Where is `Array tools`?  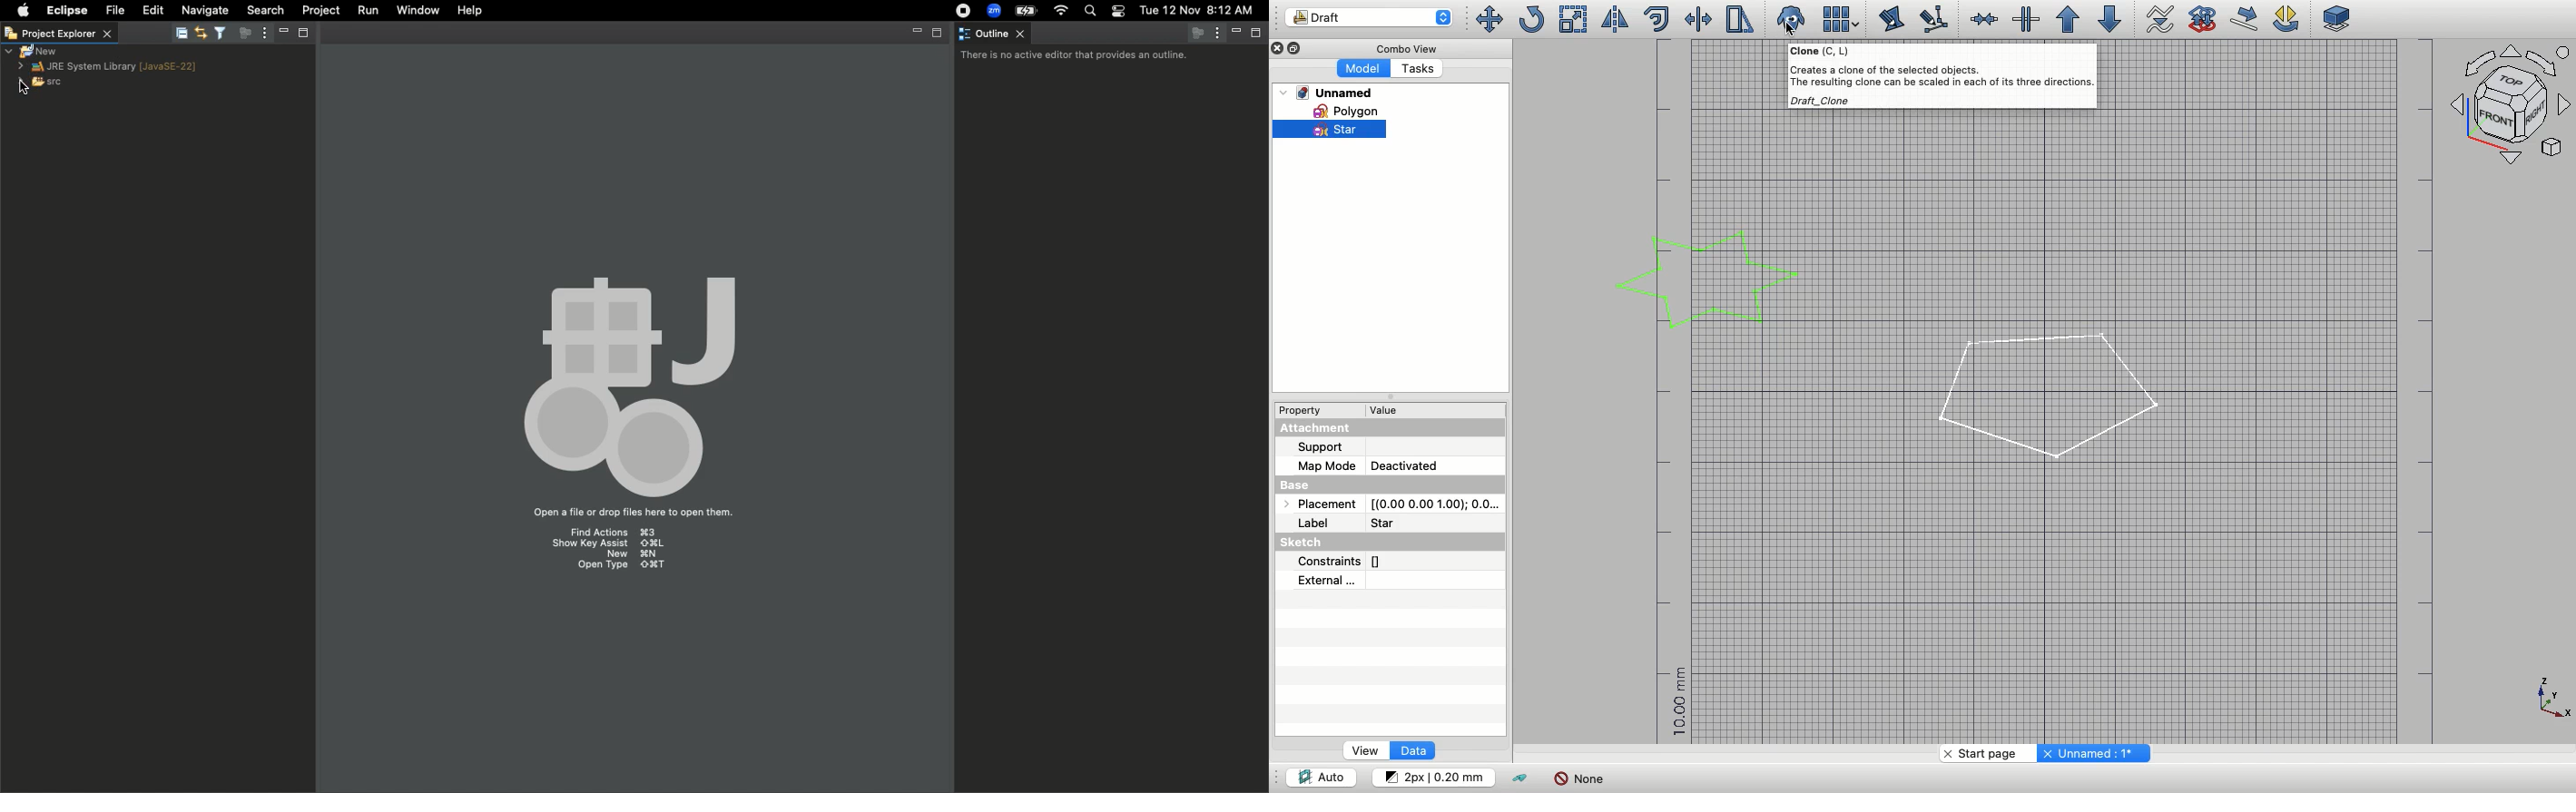 Array tools is located at coordinates (1838, 19).